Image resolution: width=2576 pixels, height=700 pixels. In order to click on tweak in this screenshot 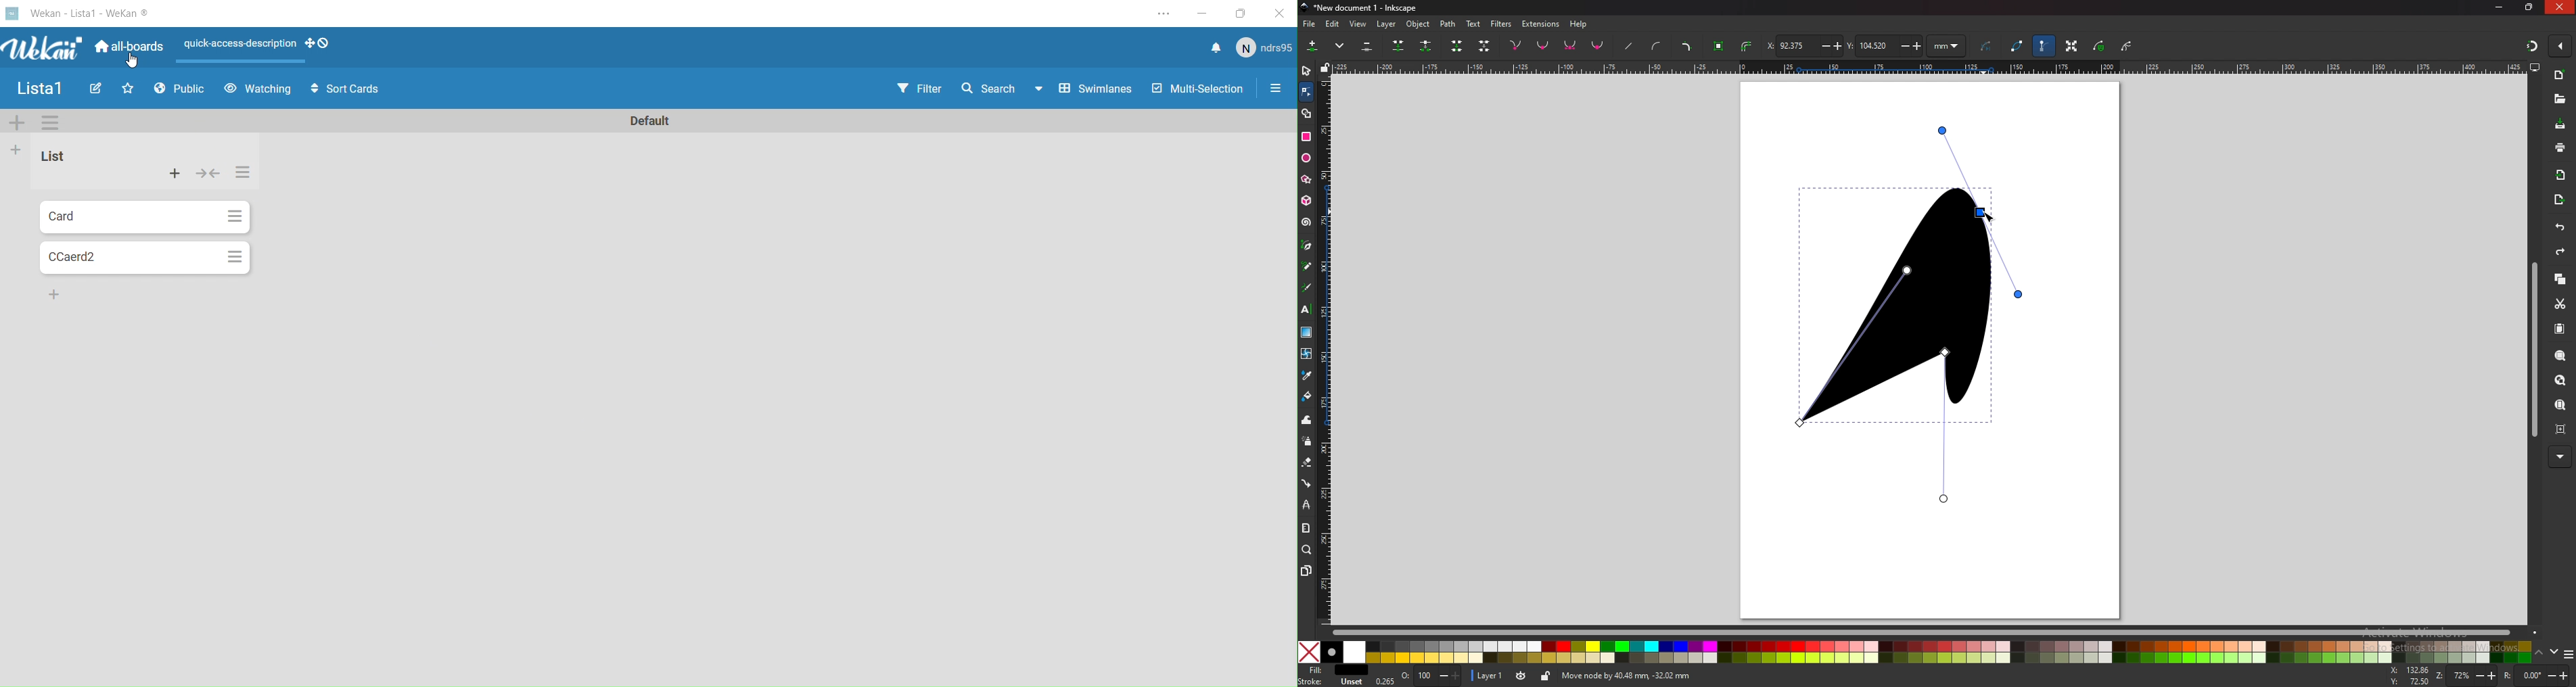, I will do `click(1306, 420)`.